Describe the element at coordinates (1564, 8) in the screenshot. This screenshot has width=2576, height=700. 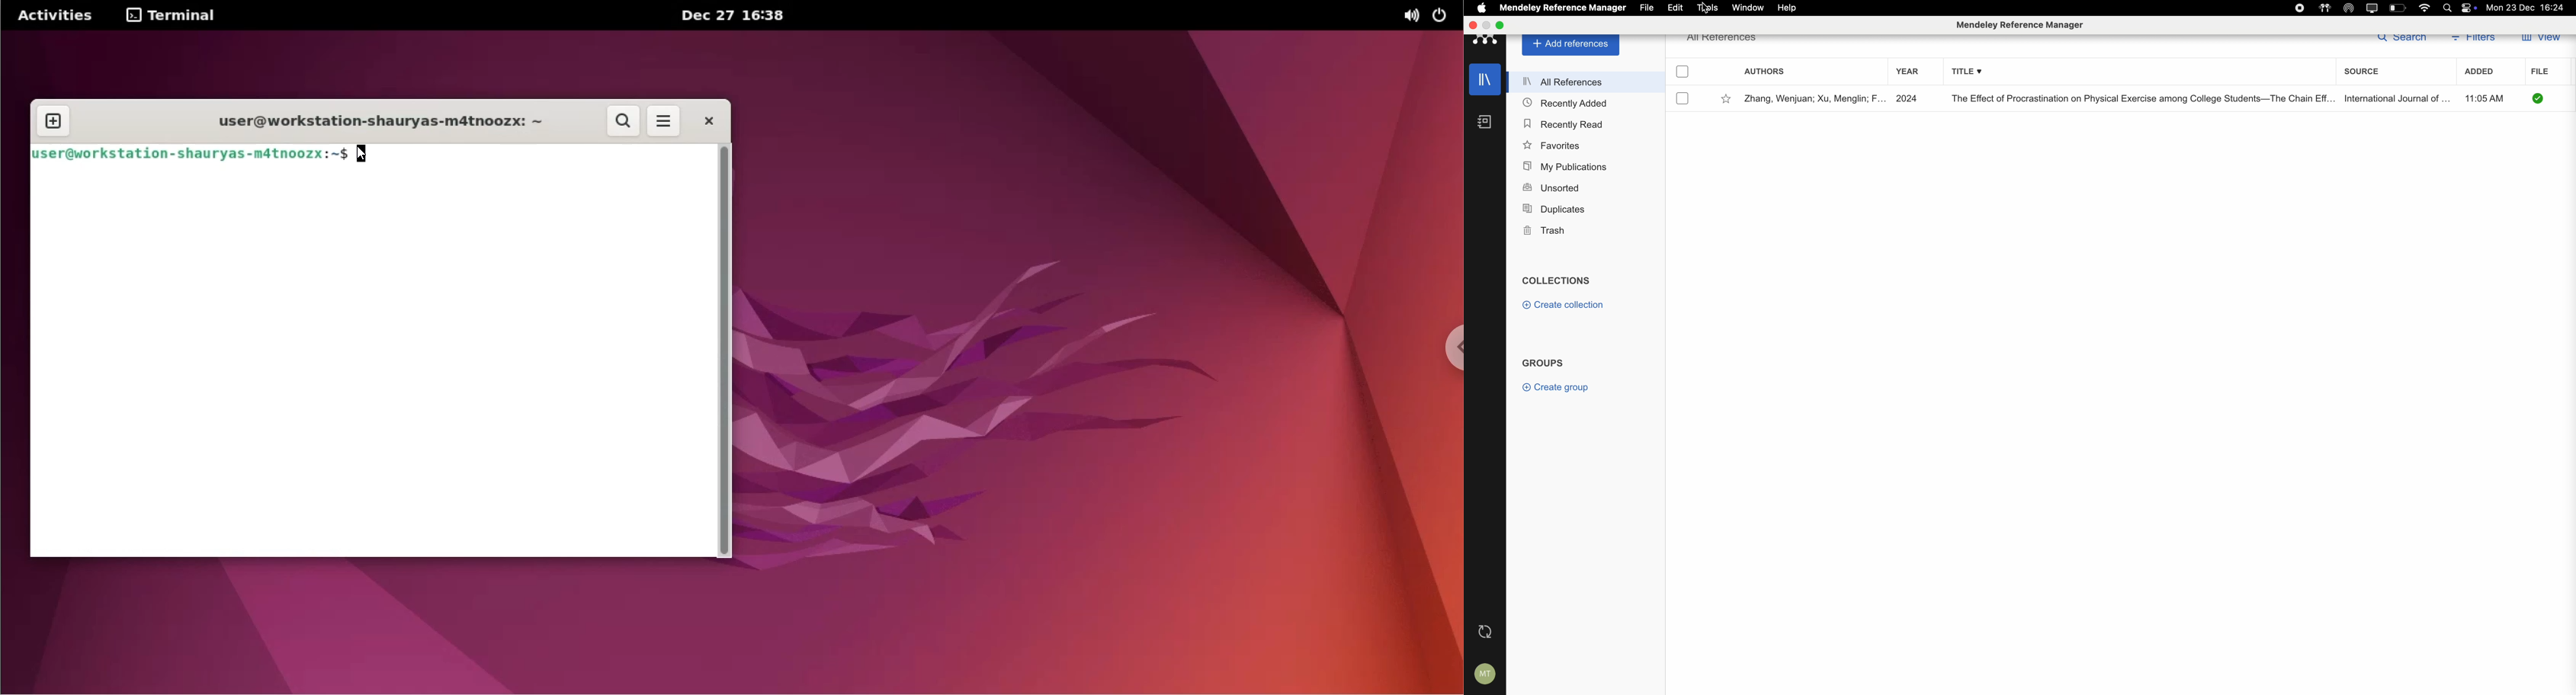
I see `program` at that location.